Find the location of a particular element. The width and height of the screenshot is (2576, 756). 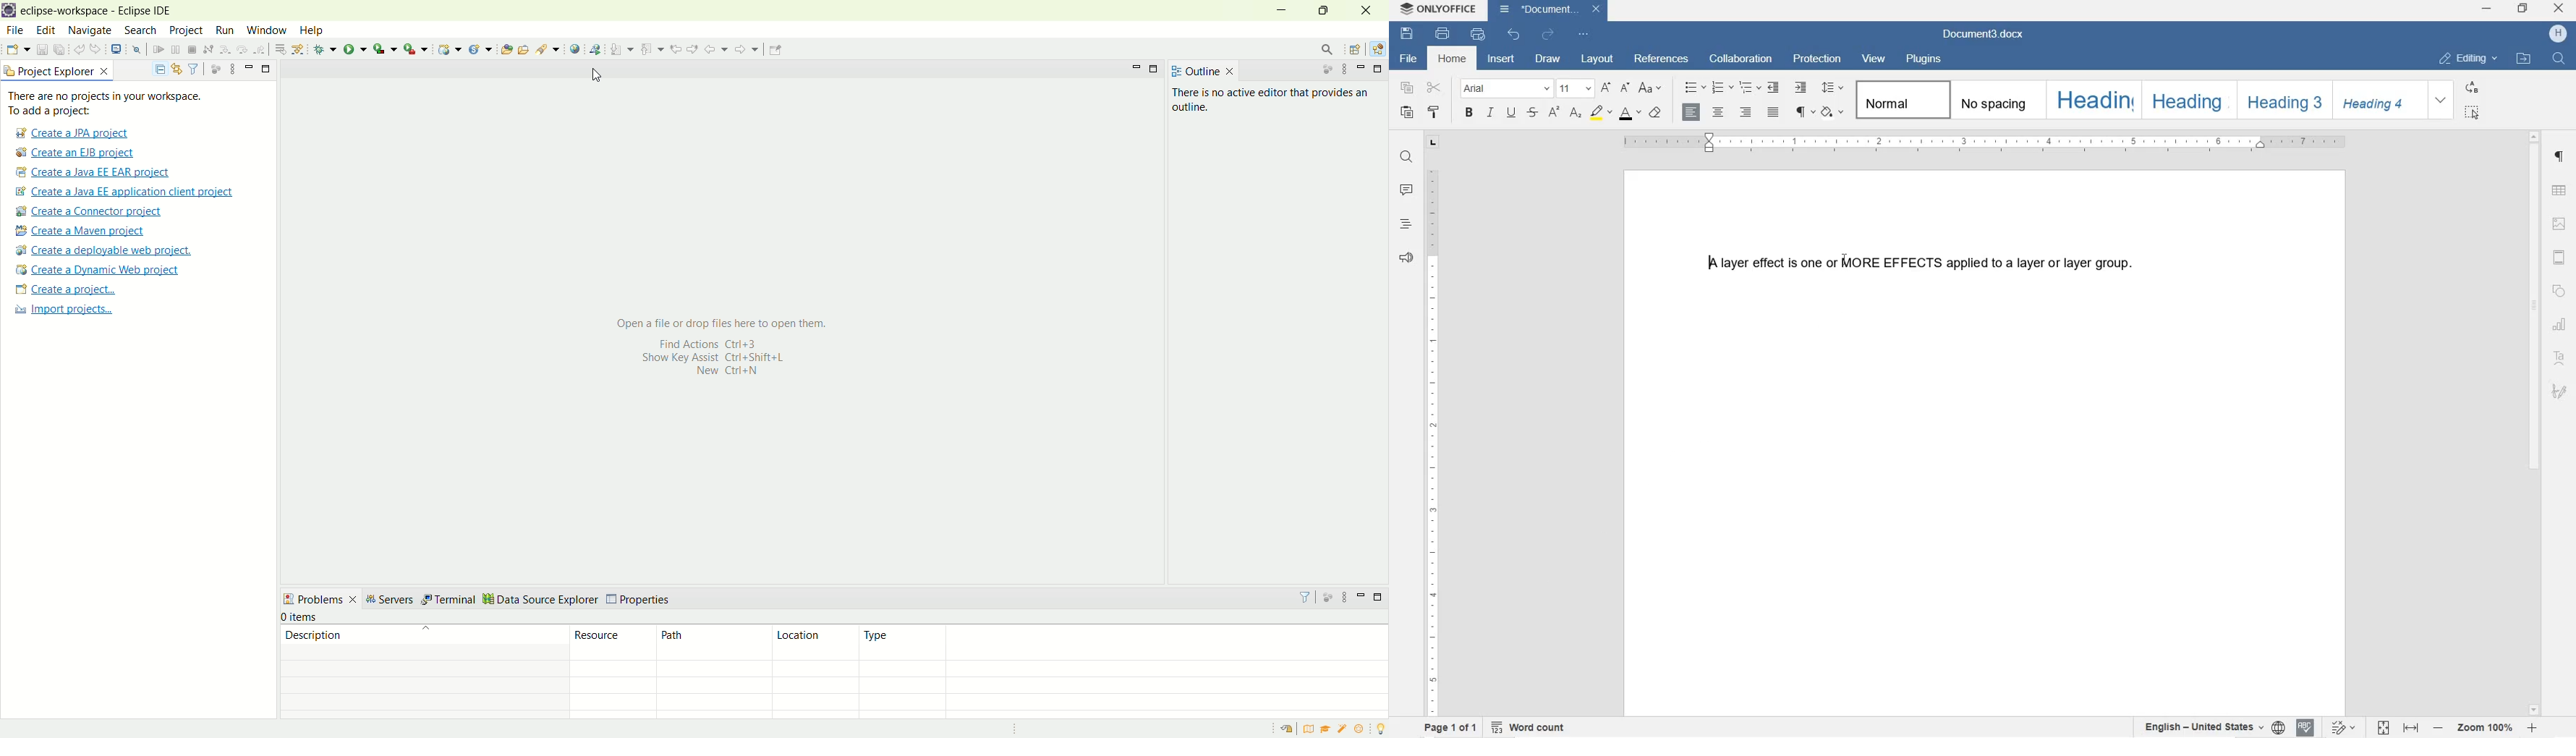

open web browser is located at coordinates (575, 49).